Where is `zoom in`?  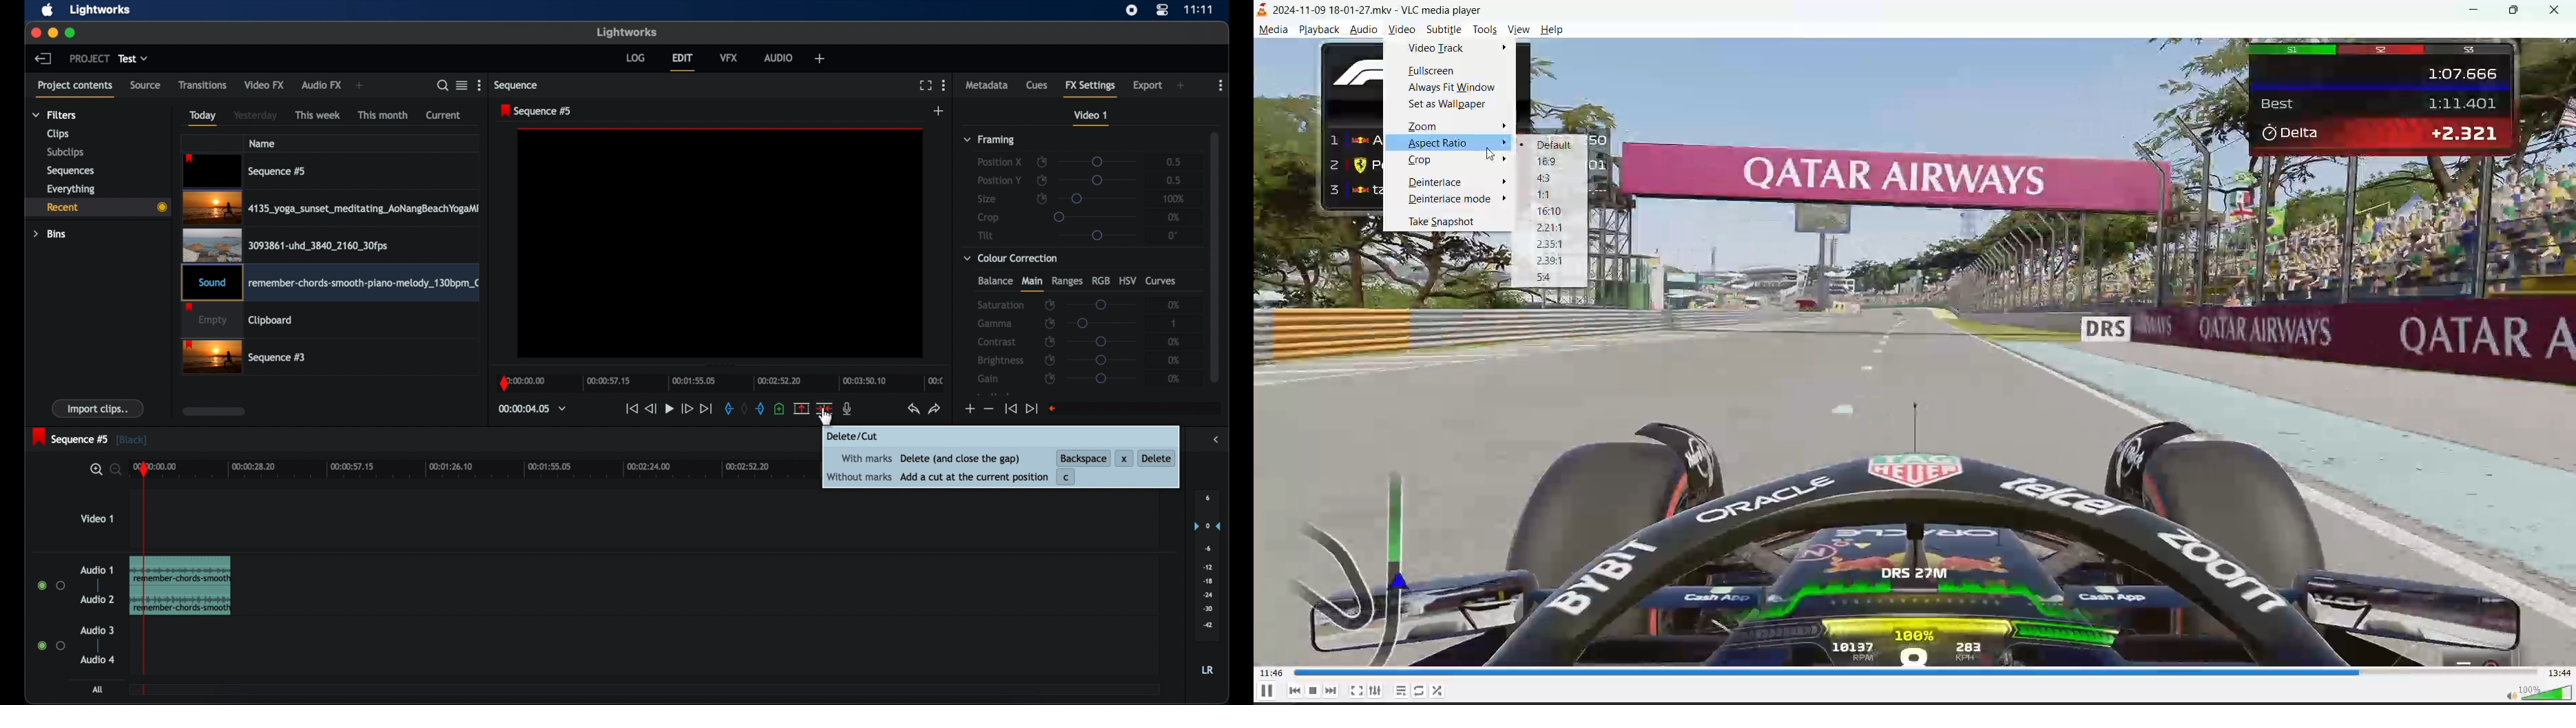 zoom in is located at coordinates (93, 469).